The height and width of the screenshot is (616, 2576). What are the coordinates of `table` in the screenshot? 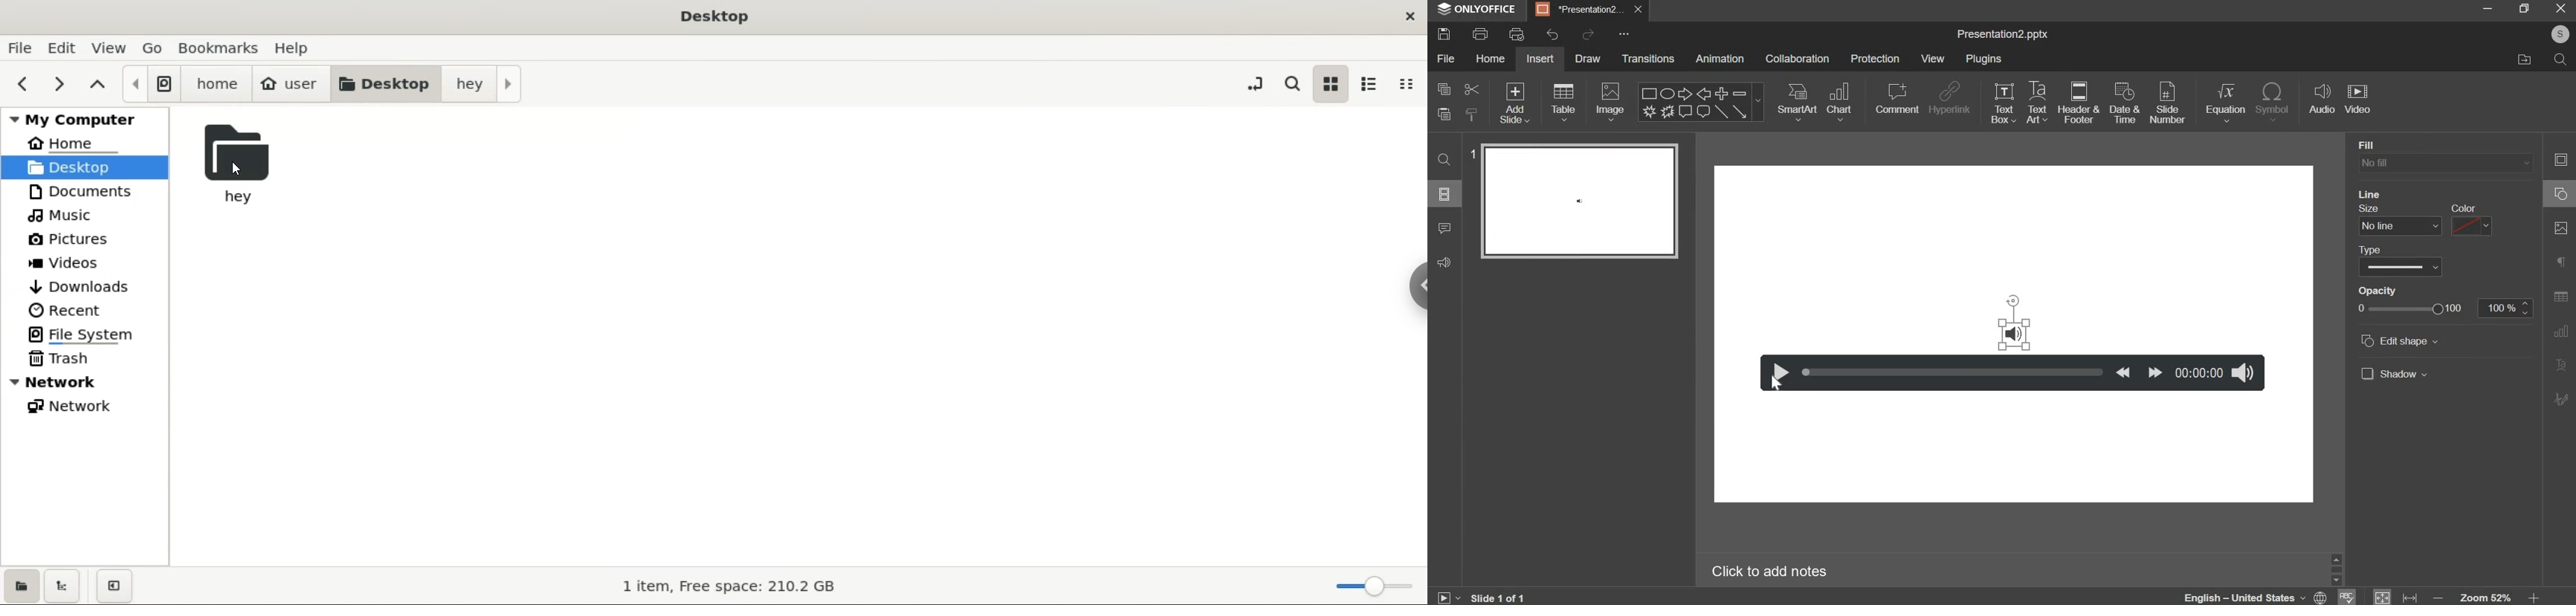 It's located at (1563, 103).